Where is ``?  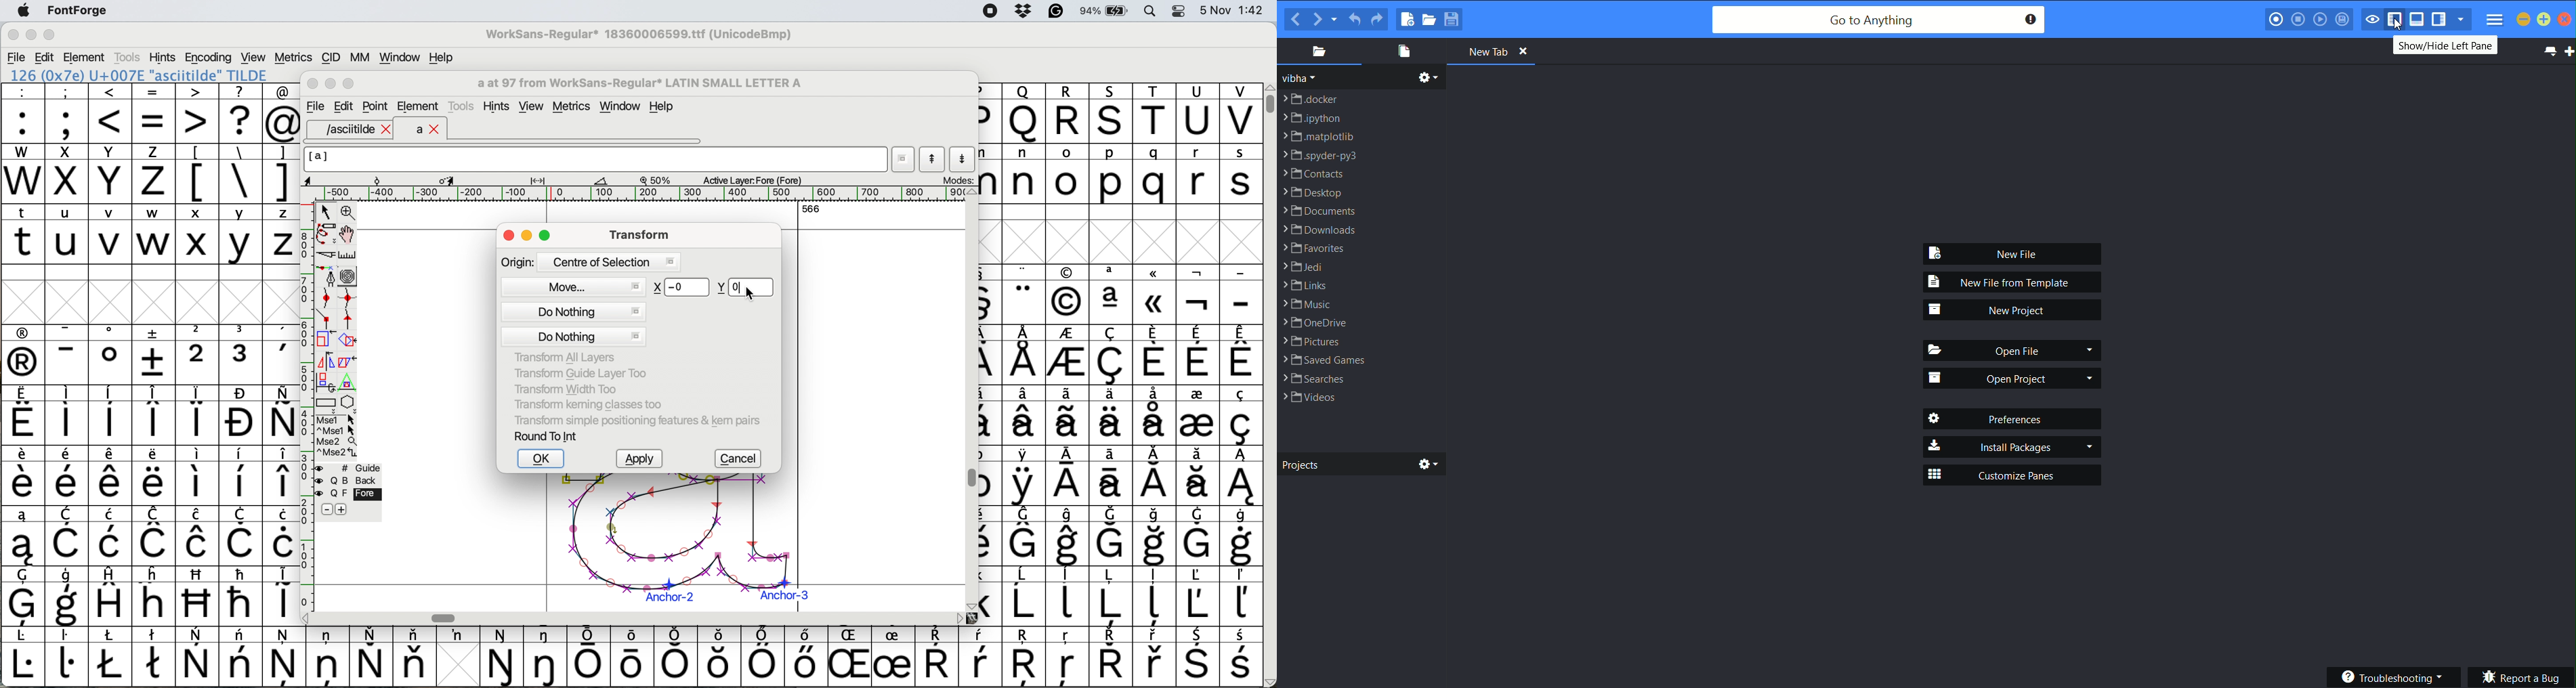  is located at coordinates (852, 656).